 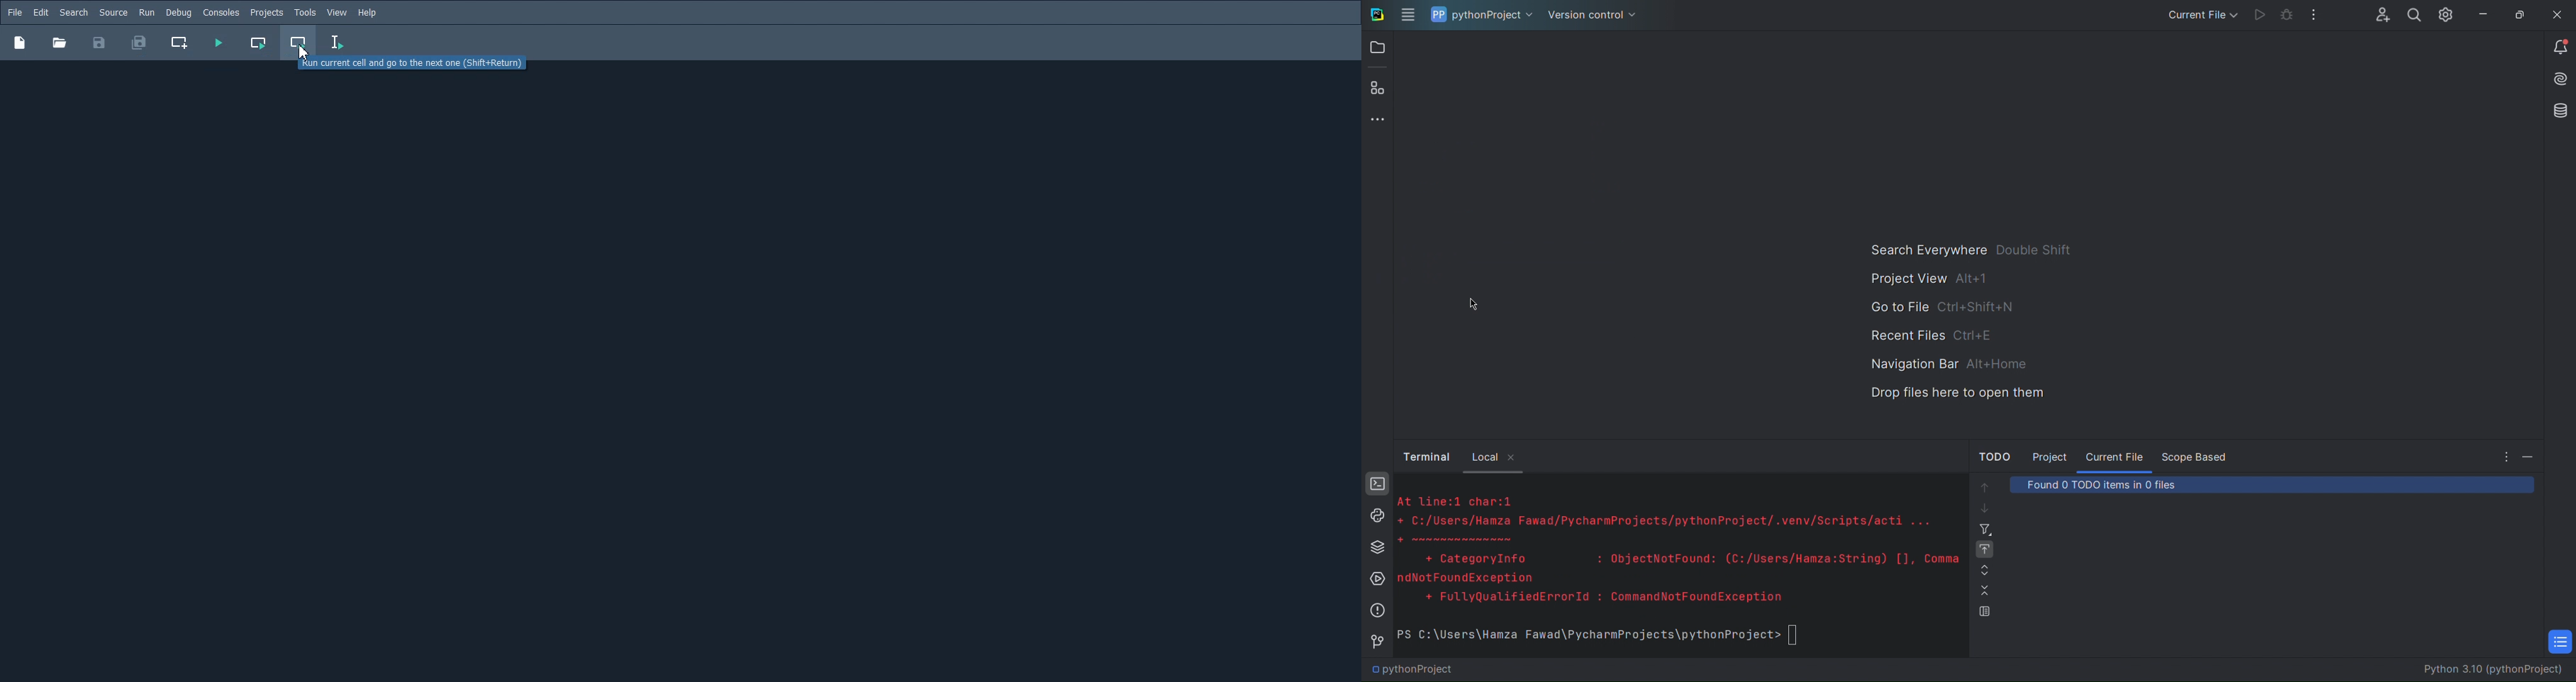 What do you see at coordinates (257, 43) in the screenshot?
I see `Run Current cell` at bounding box center [257, 43].